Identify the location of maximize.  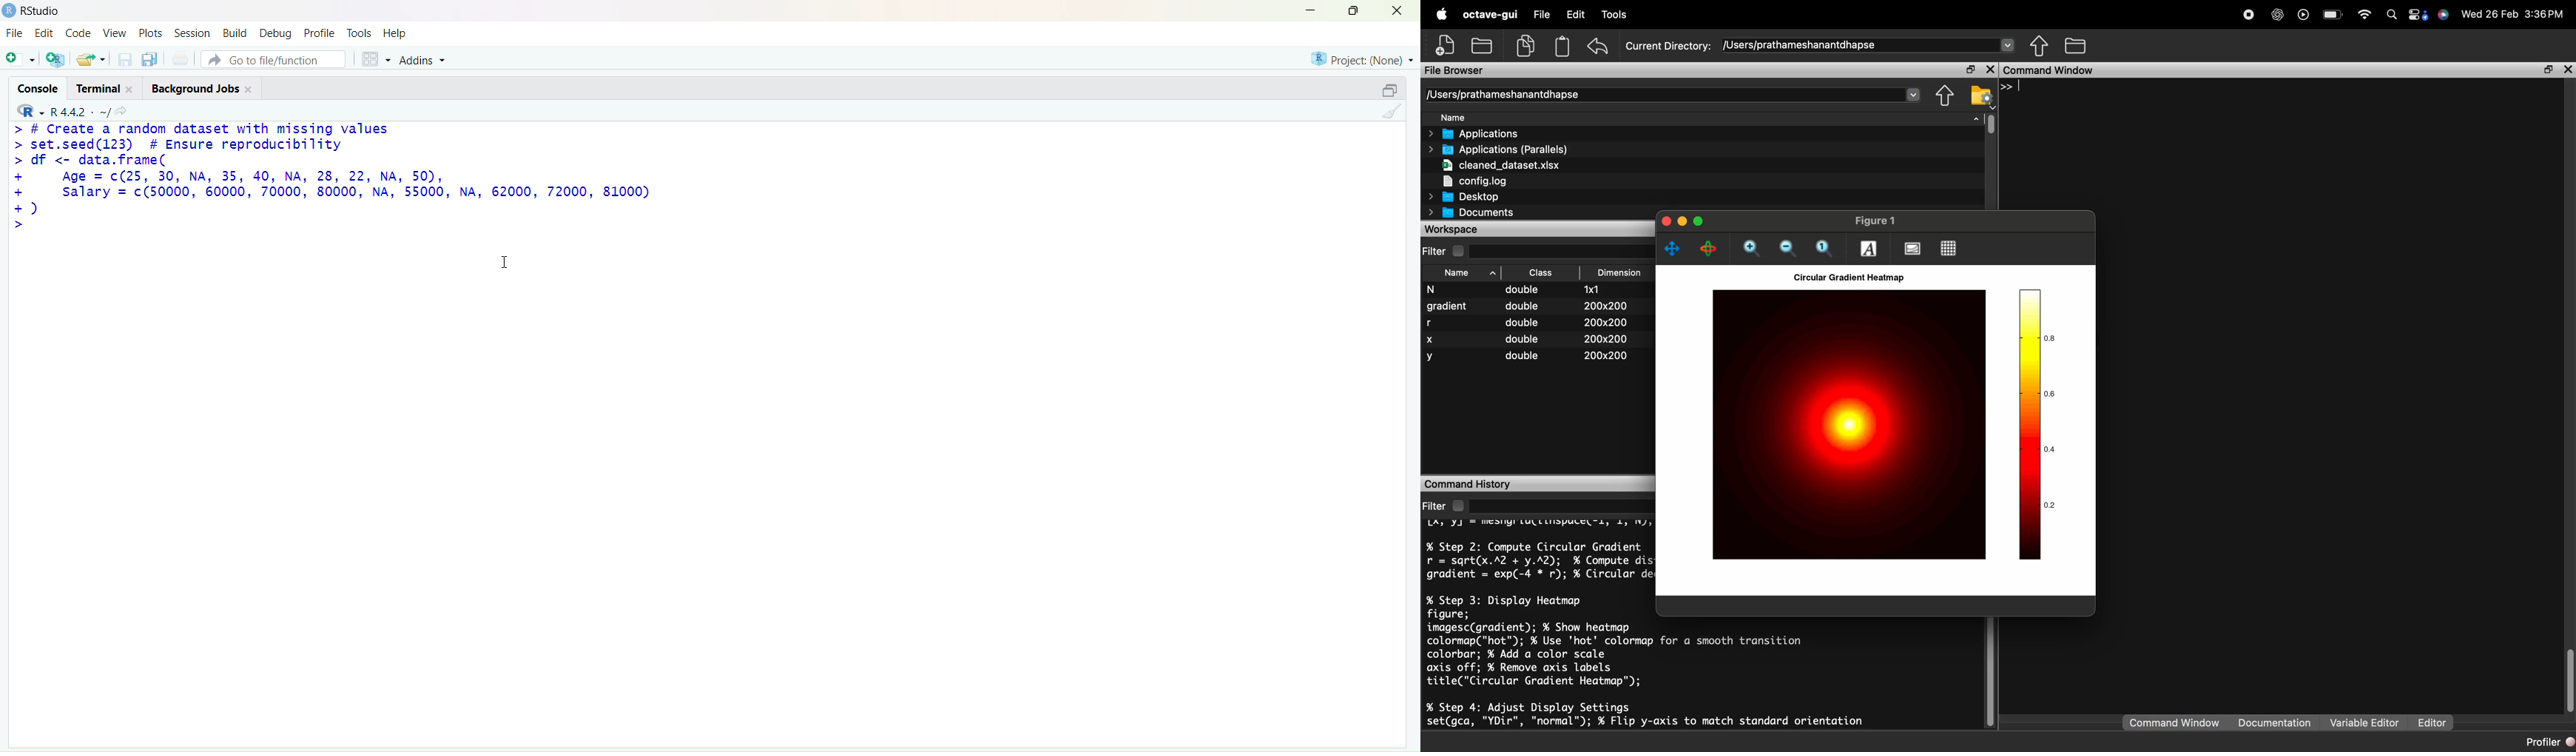
(1348, 10).